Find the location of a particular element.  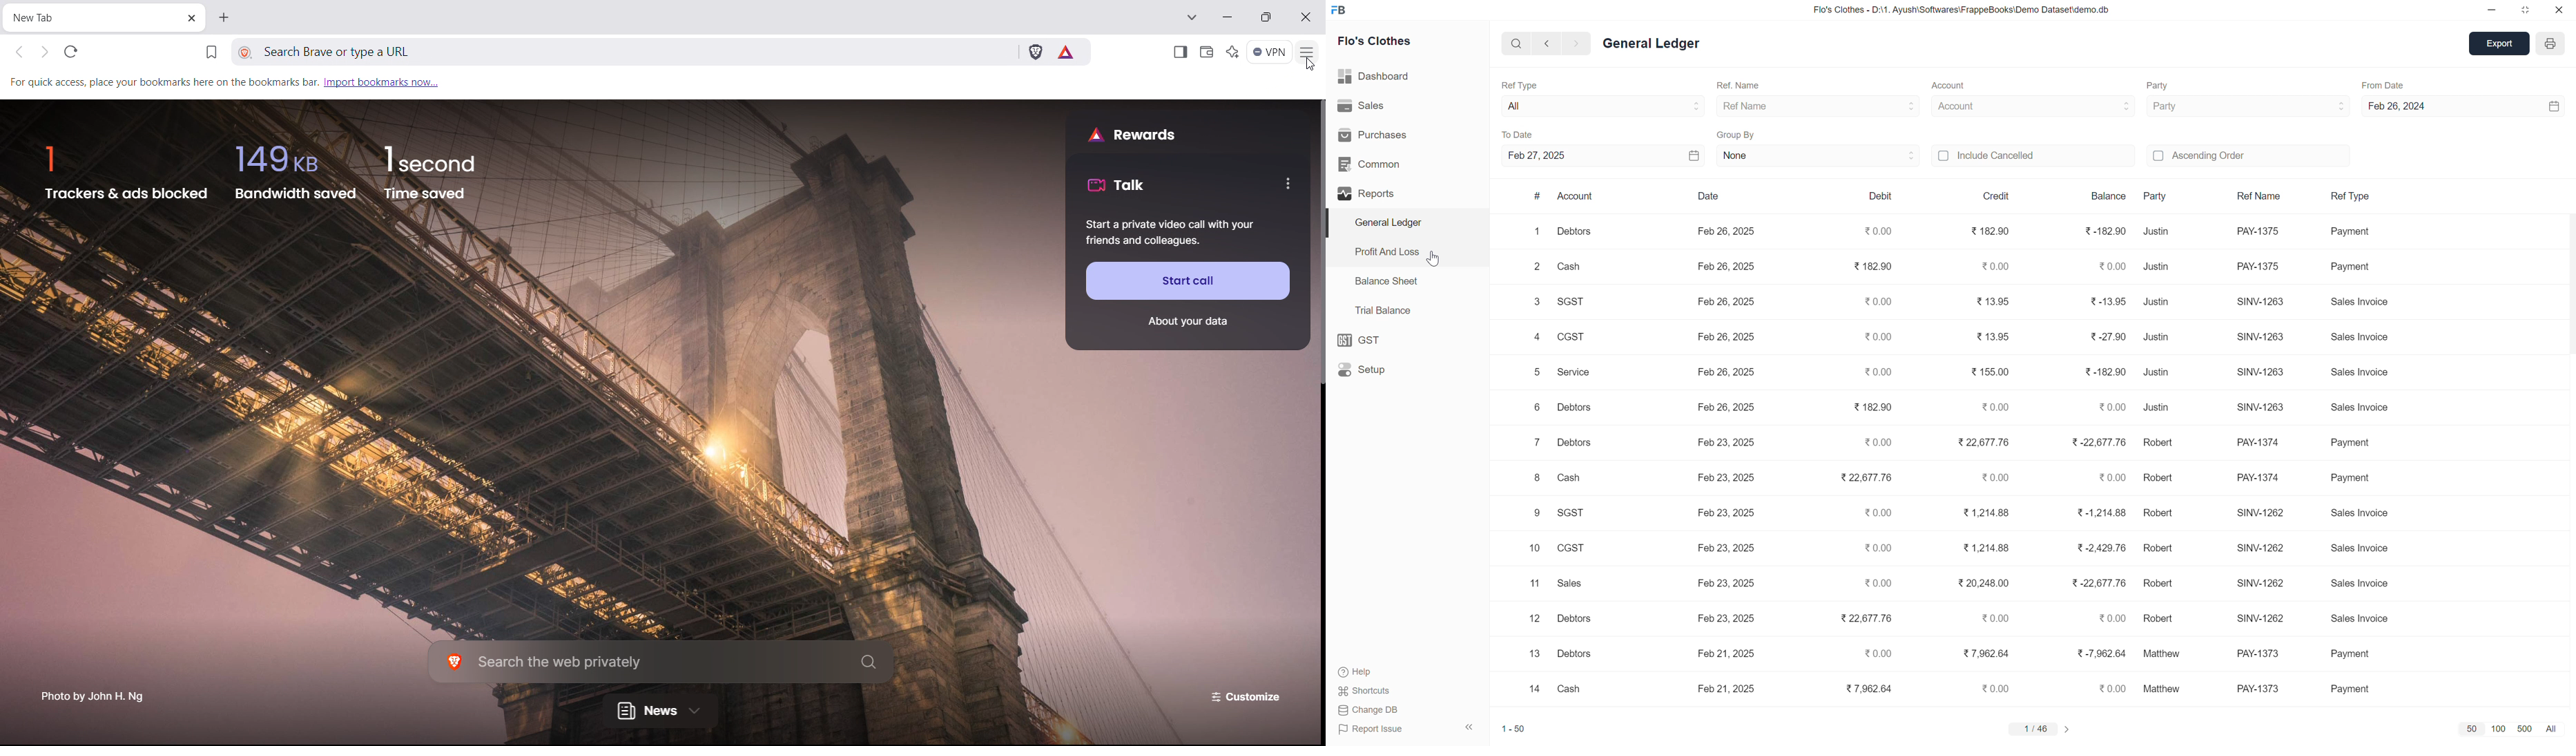

Sales Invoice is located at coordinates (2363, 408).